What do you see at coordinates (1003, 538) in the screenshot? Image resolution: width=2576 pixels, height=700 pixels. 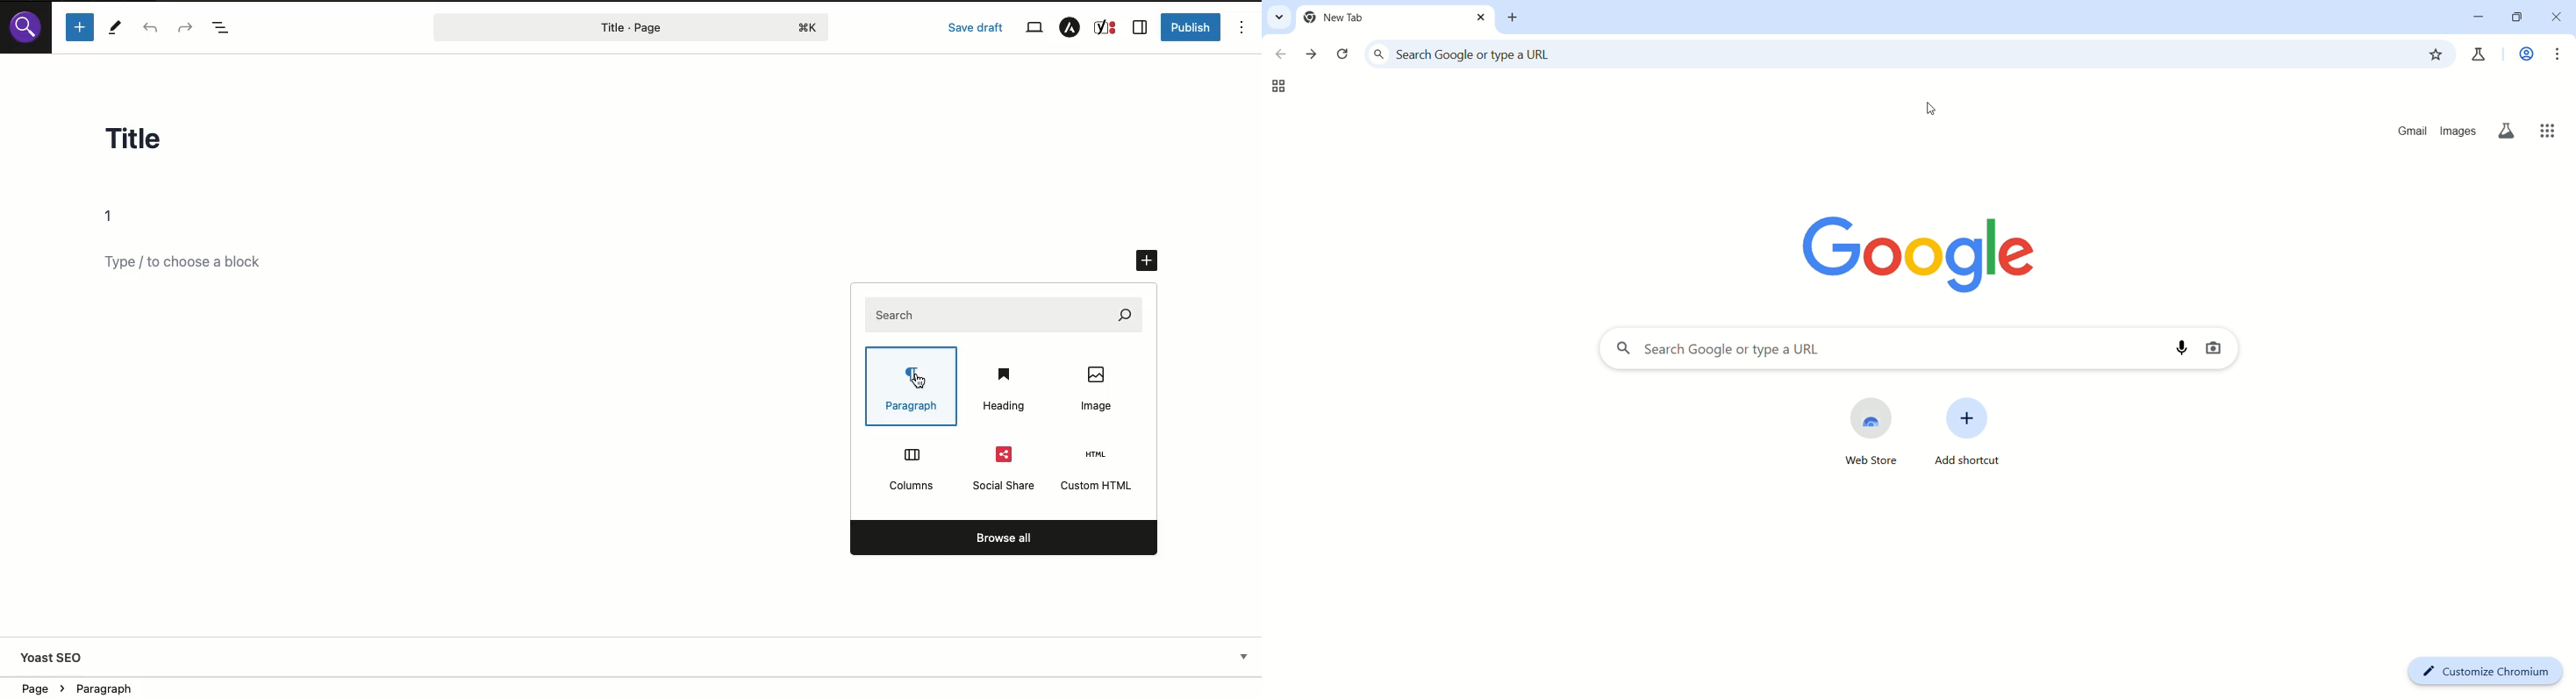 I see `Browse all` at bounding box center [1003, 538].